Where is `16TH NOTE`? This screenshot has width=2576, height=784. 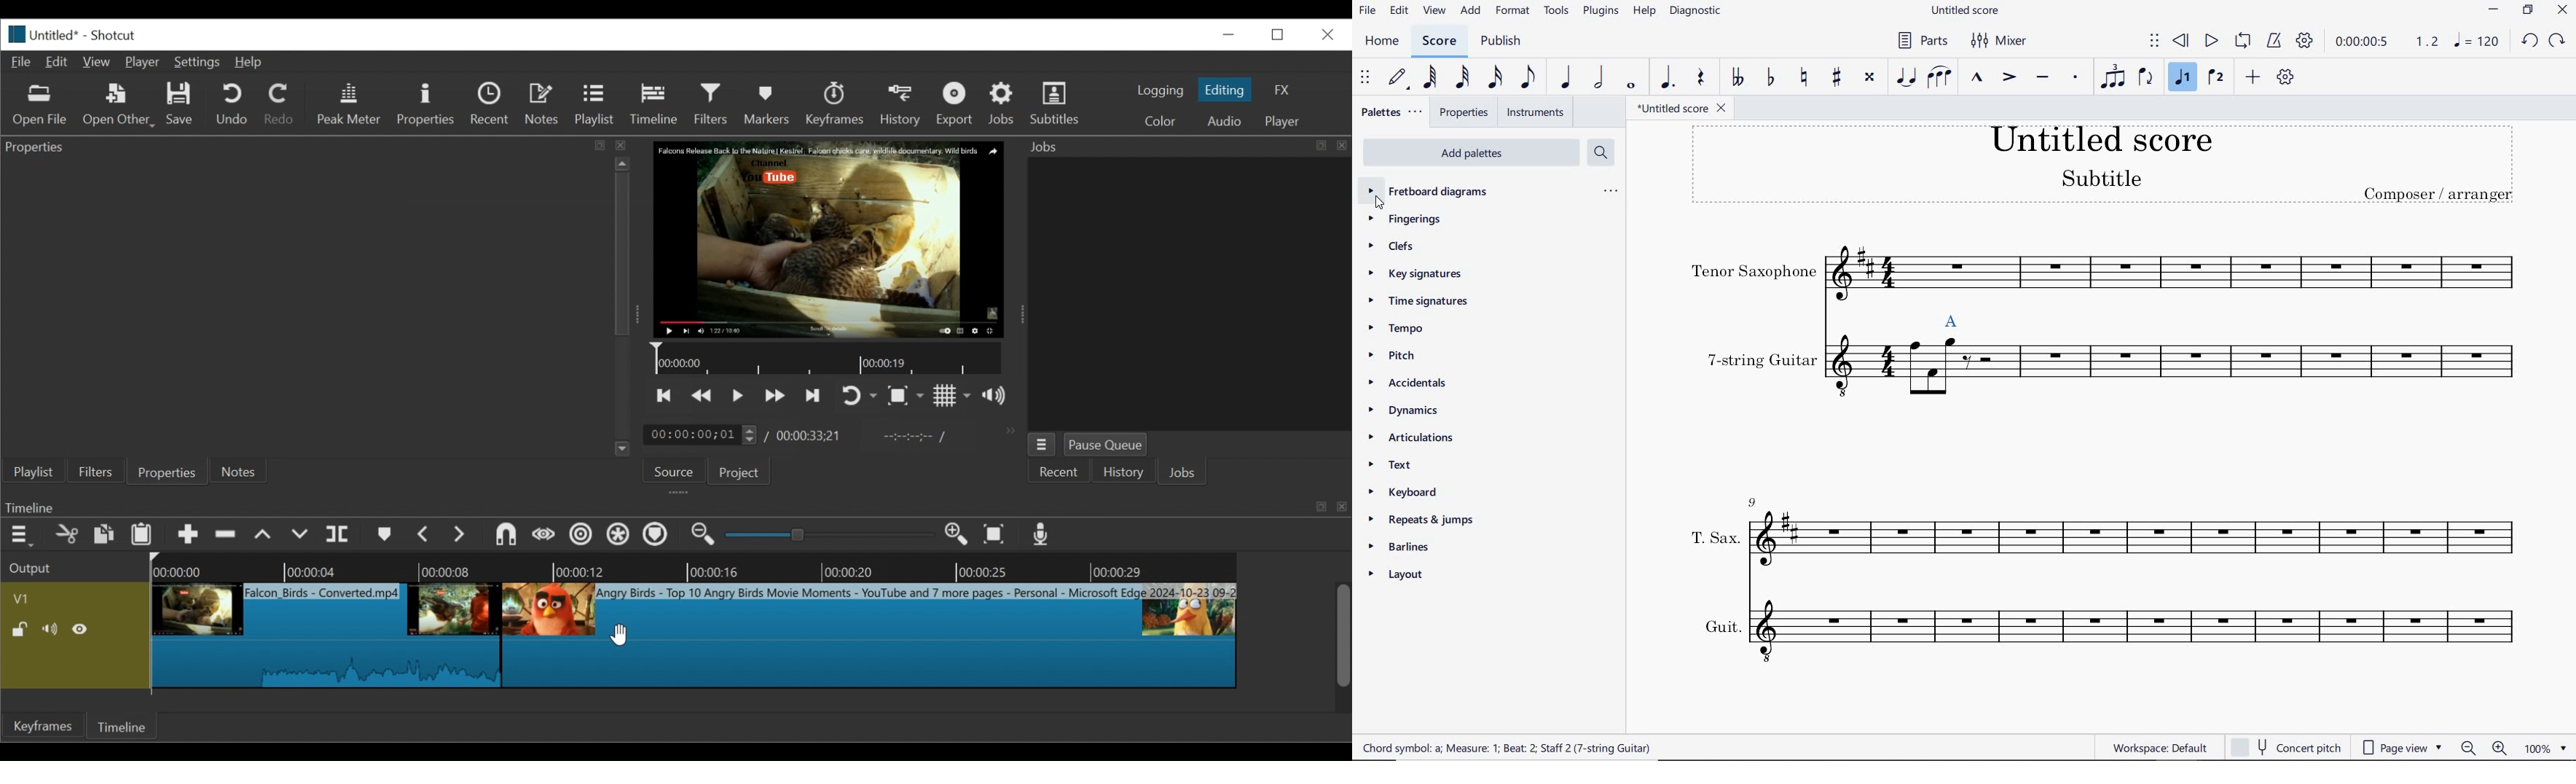
16TH NOTE is located at coordinates (1493, 78).